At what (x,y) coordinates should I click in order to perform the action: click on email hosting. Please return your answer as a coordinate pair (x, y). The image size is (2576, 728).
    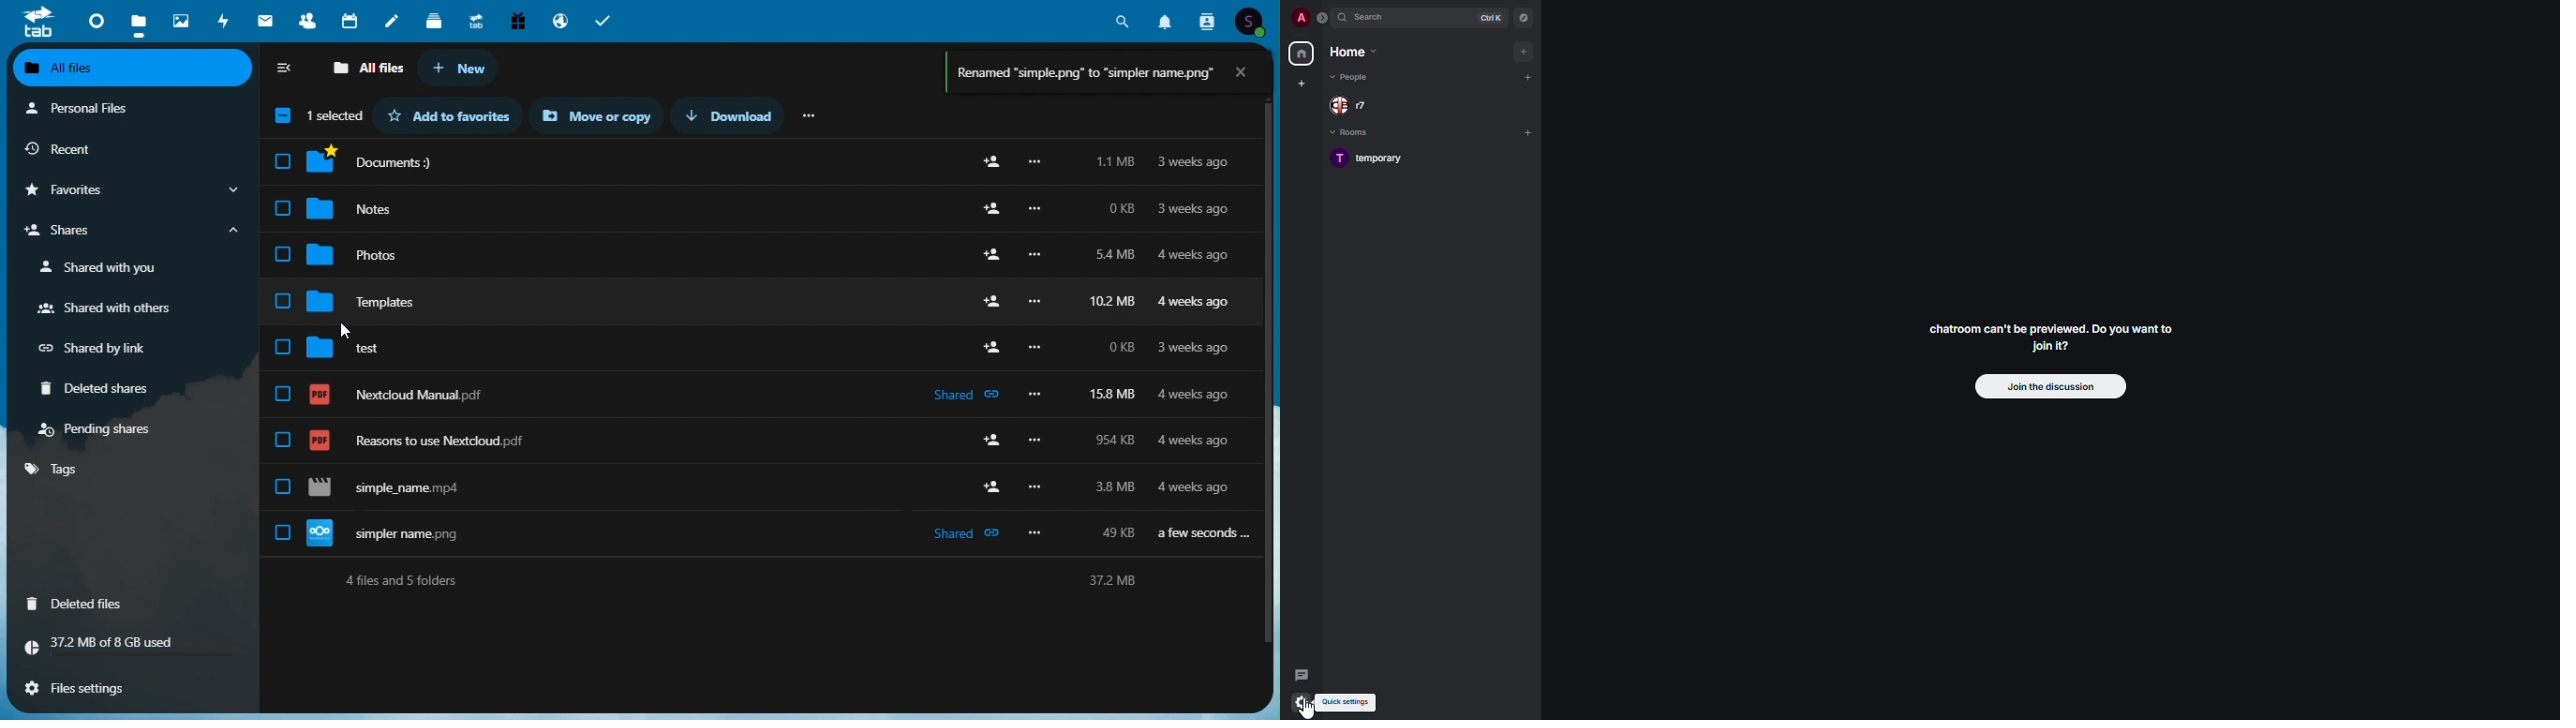
    Looking at the image, I should click on (559, 20).